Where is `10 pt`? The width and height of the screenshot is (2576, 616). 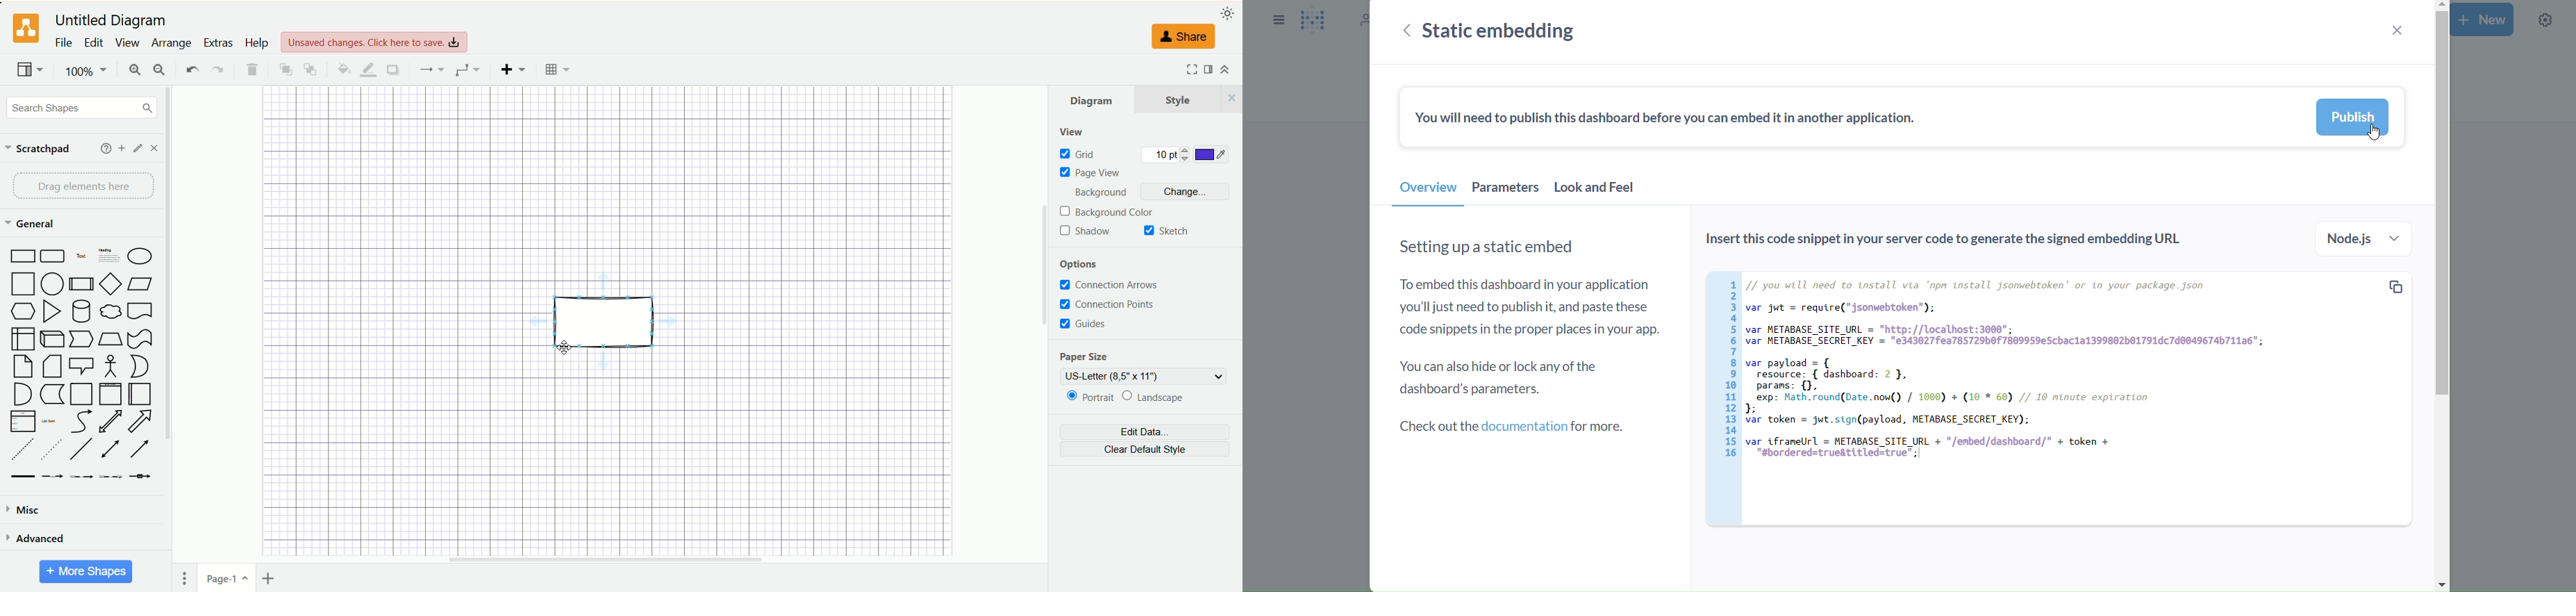
10 pt is located at coordinates (1167, 155).